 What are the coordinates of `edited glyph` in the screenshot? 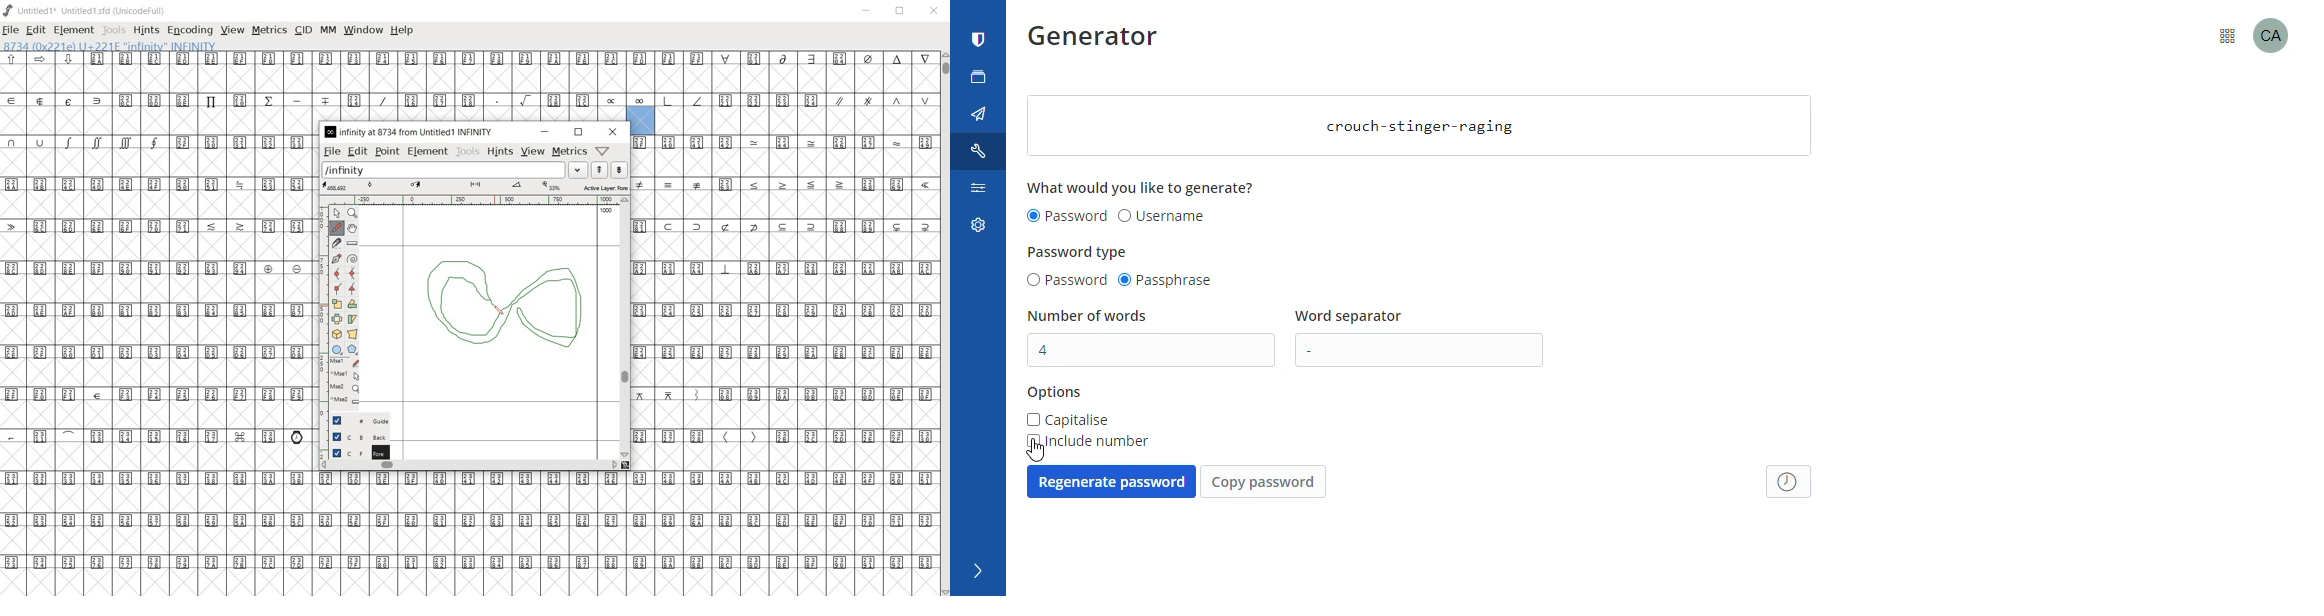 It's located at (474, 582).